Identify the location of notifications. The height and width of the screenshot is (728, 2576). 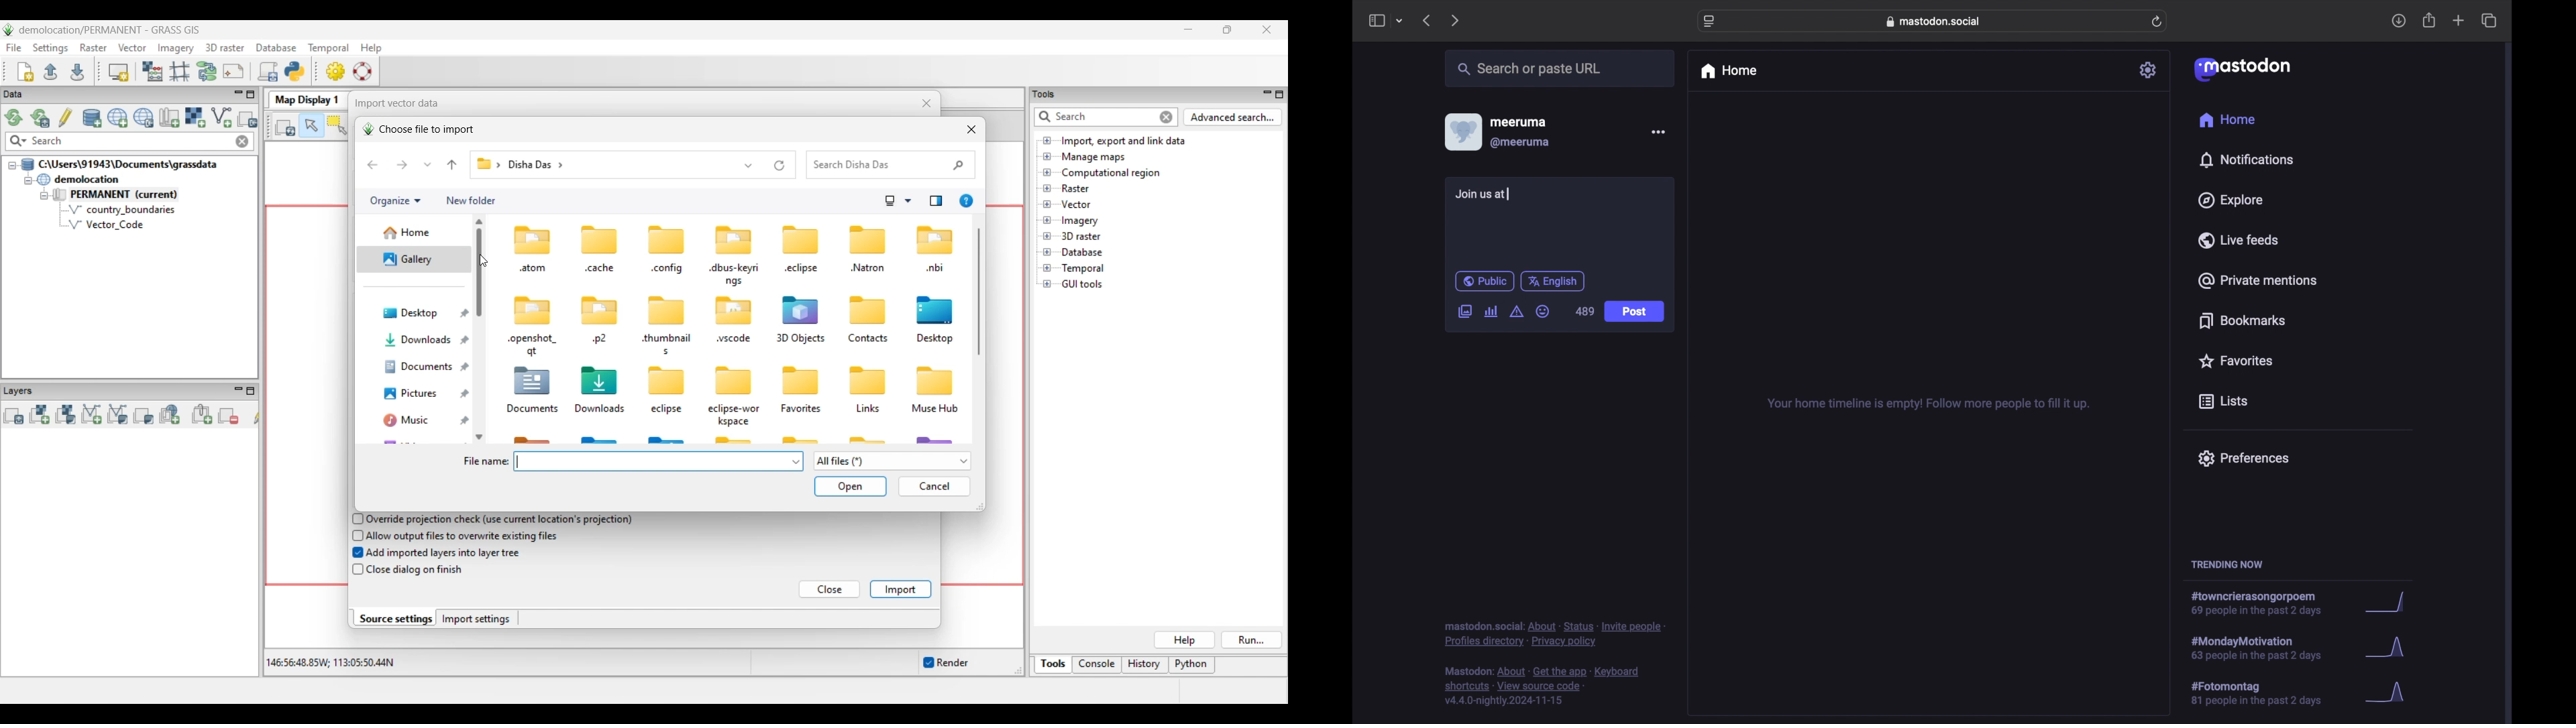
(2246, 160).